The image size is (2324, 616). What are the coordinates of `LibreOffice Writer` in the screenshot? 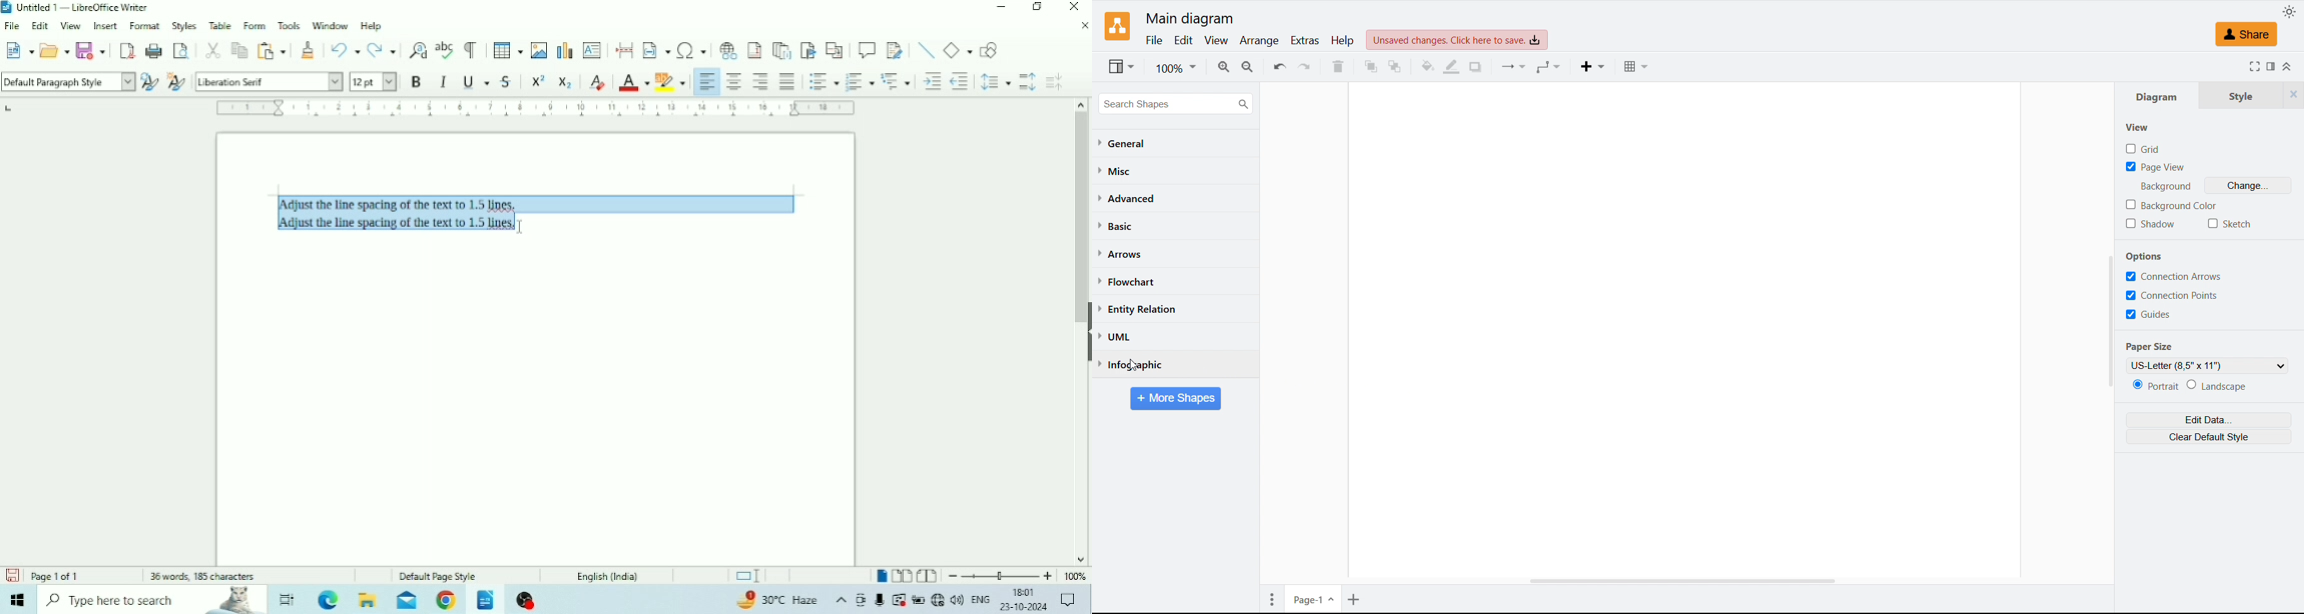 It's located at (484, 600).